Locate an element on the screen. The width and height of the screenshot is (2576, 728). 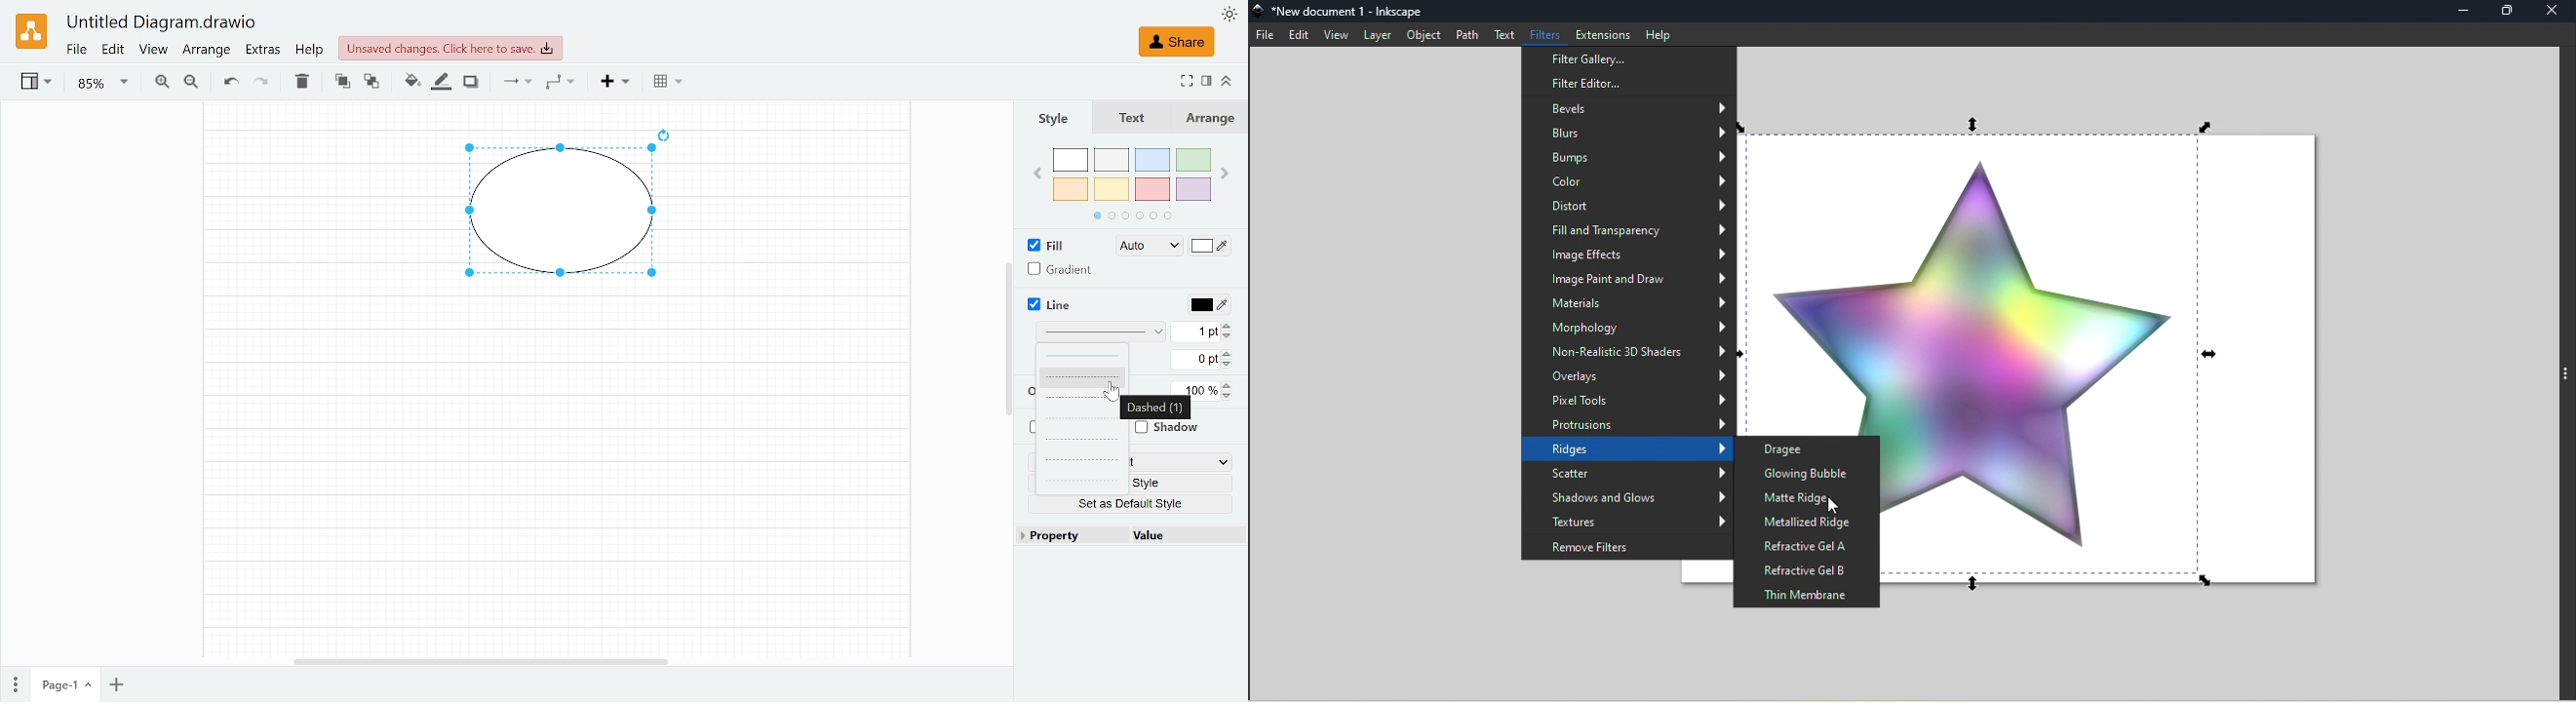
Maximize is located at coordinates (2512, 11).